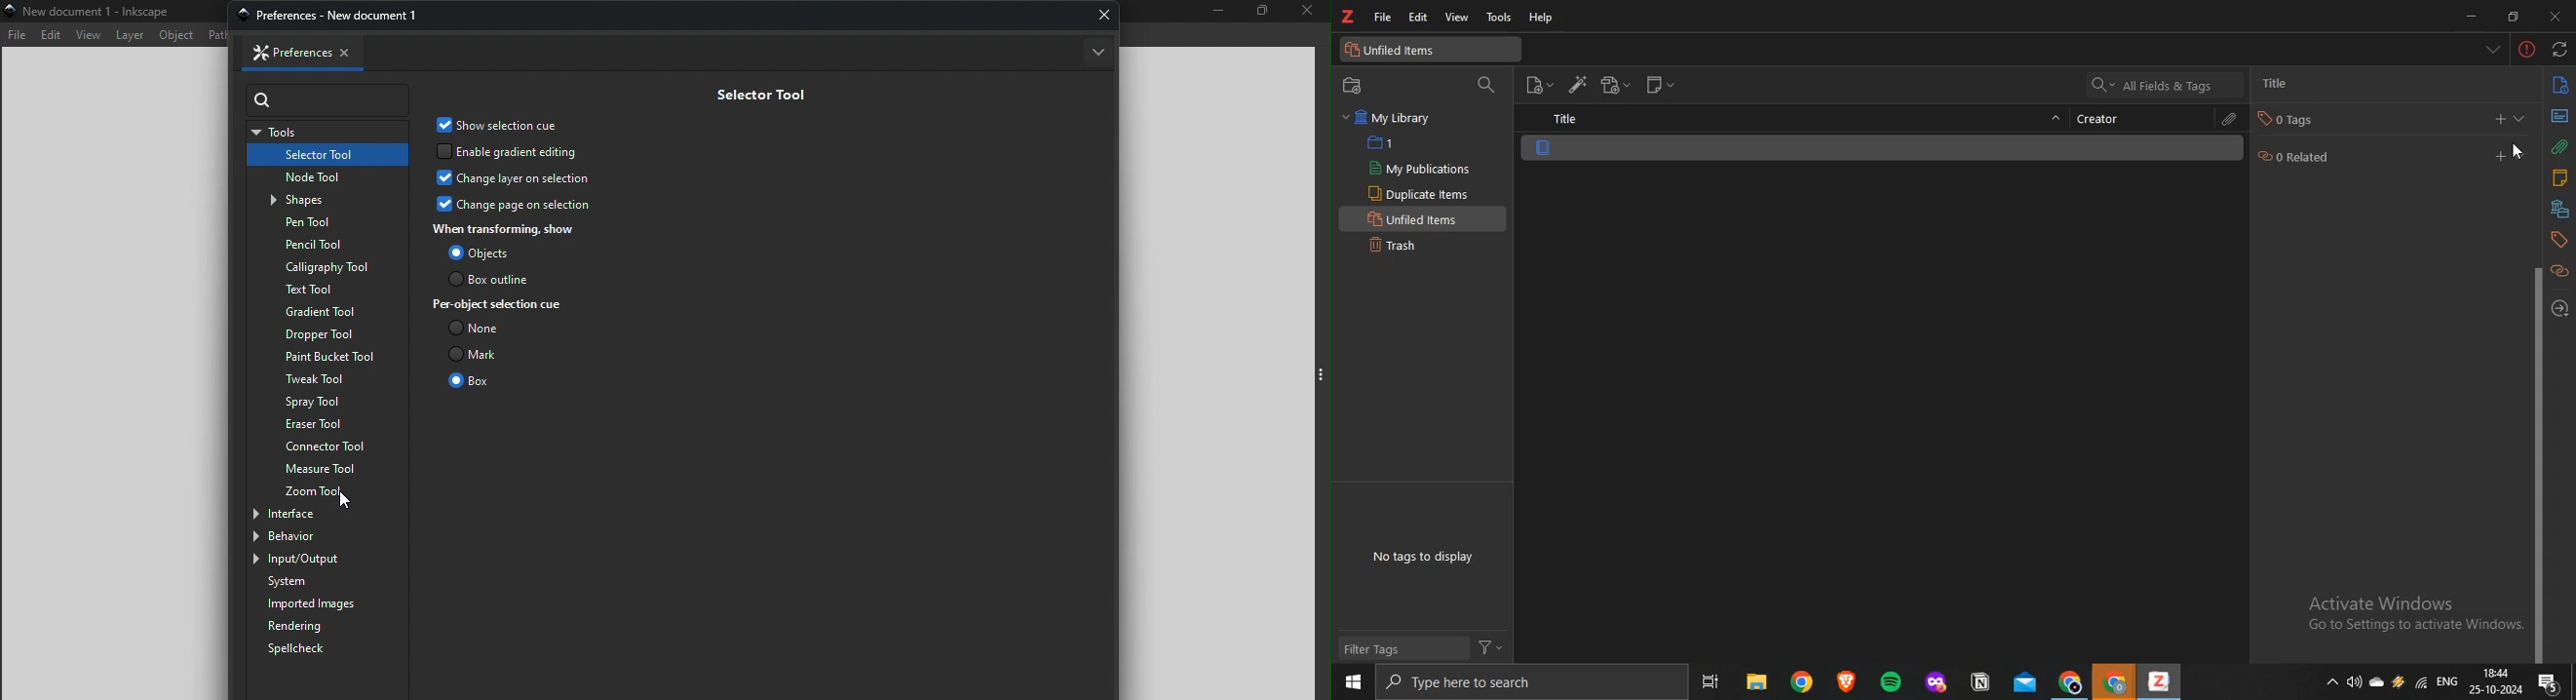 This screenshot has height=700, width=2576. Describe the element at coordinates (1800, 682) in the screenshot. I see `chrome` at that location.